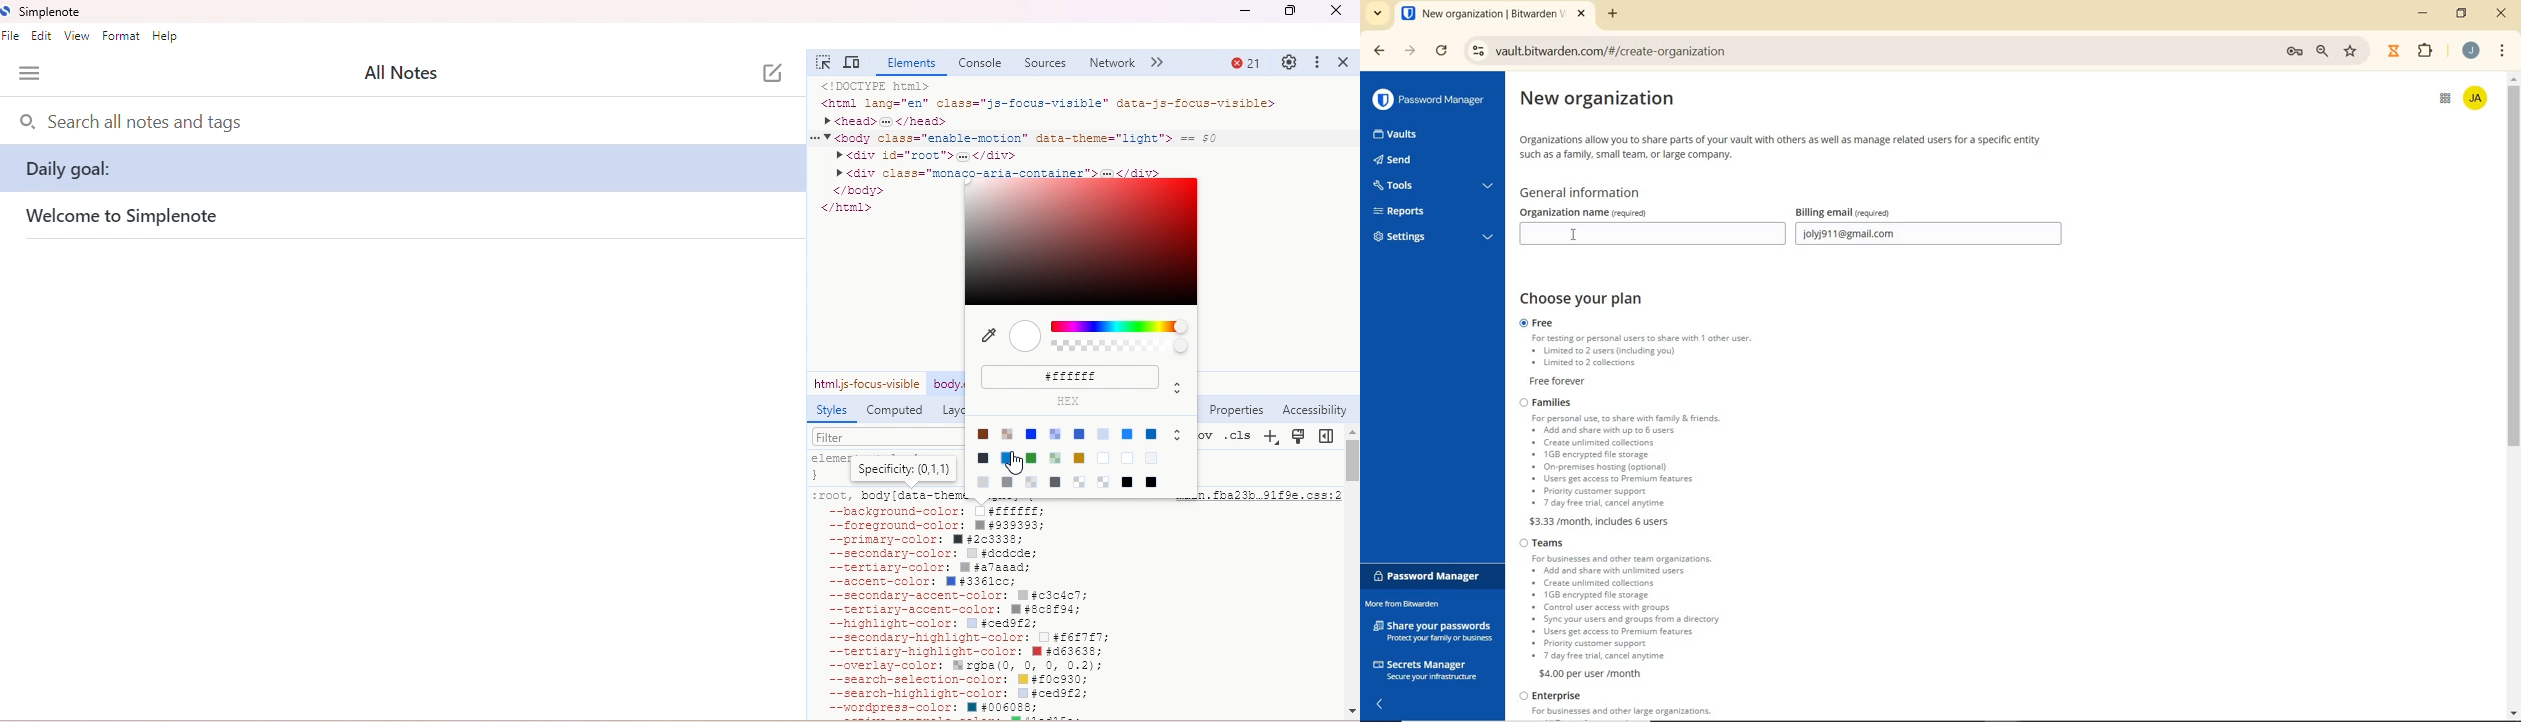  Describe the element at coordinates (1430, 576) in the screenshot. I see `password manager` at that location.